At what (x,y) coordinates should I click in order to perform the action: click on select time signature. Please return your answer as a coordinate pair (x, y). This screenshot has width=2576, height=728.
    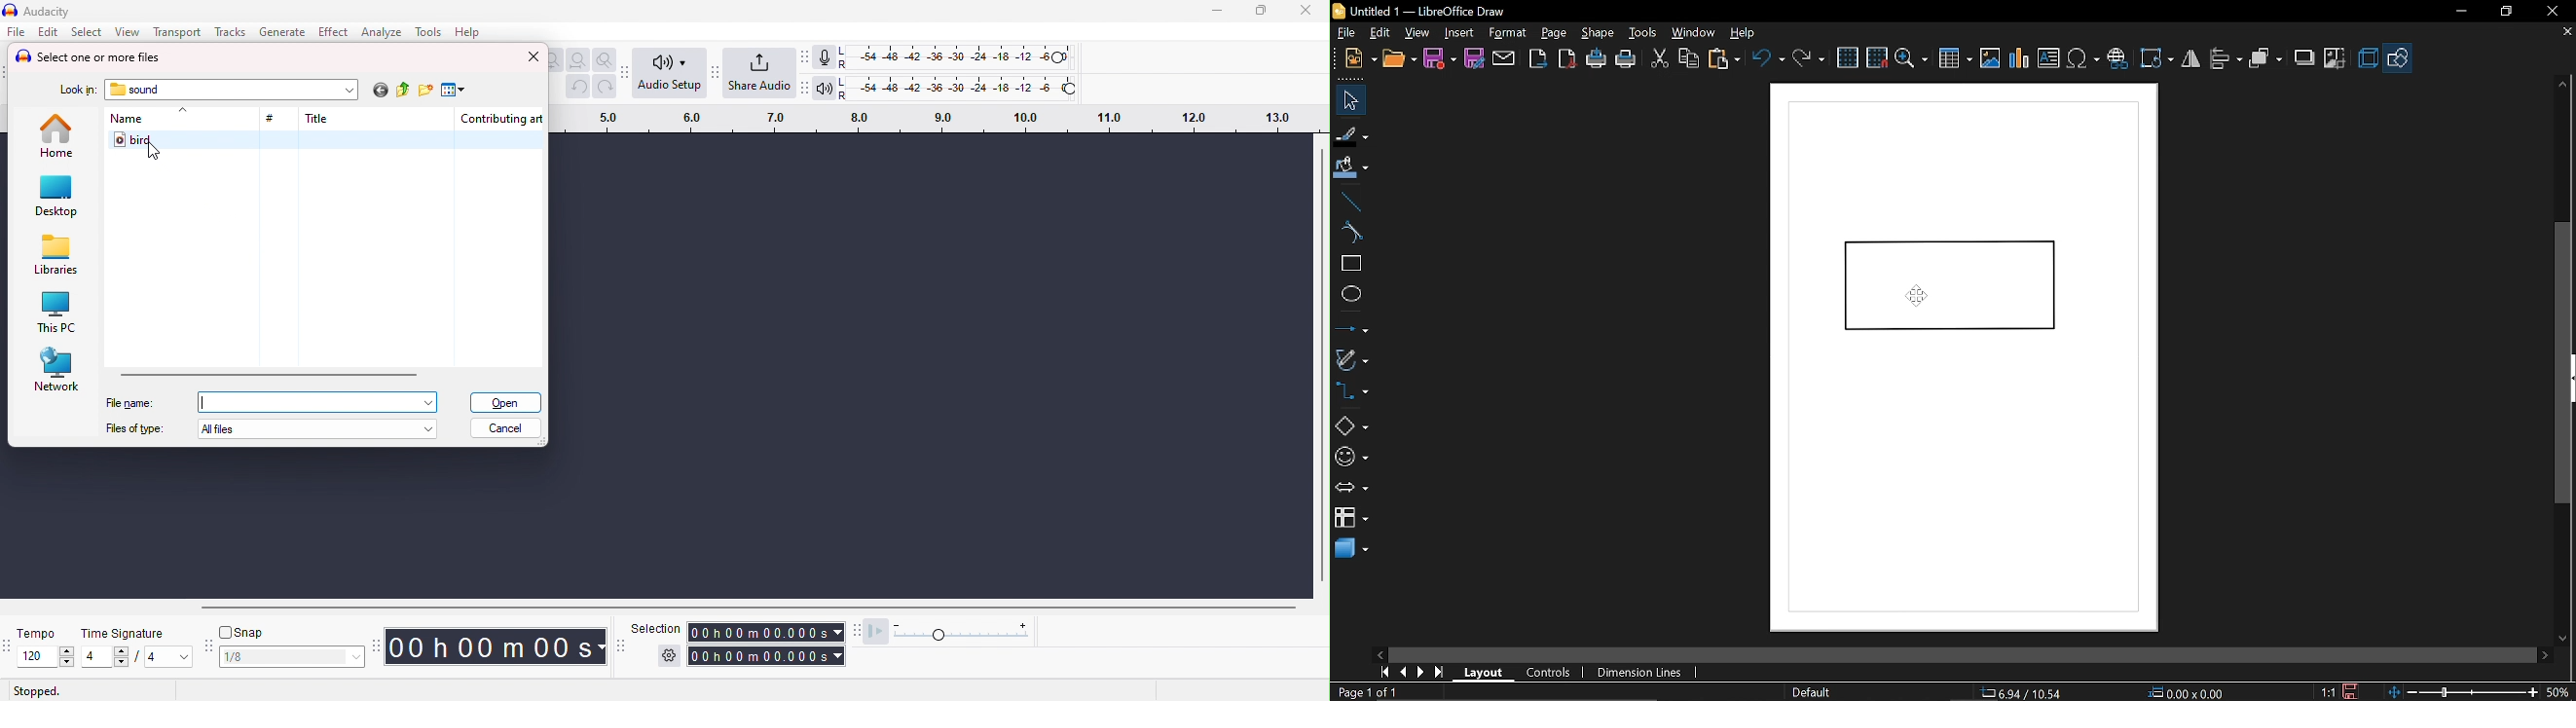
    Looking at the image, I should click on (137, 657).